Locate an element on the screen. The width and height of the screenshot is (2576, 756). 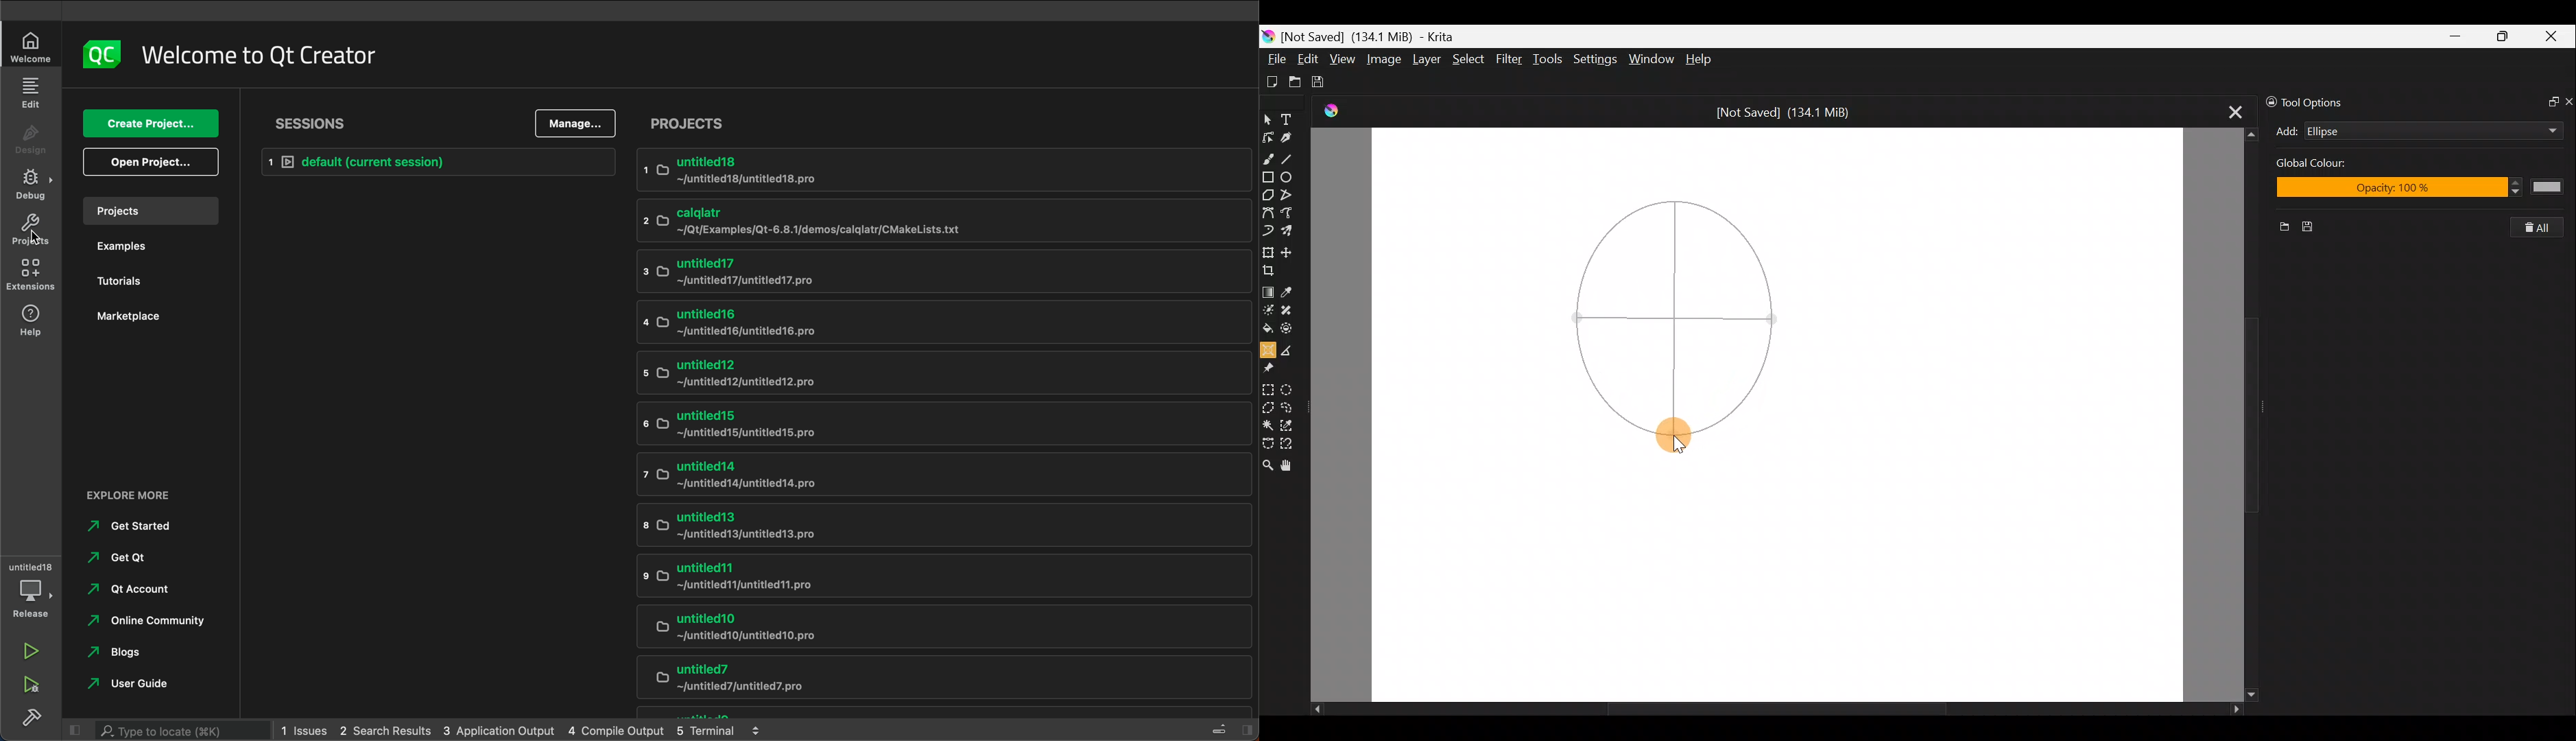
debug is located at coordinates (31, 589).